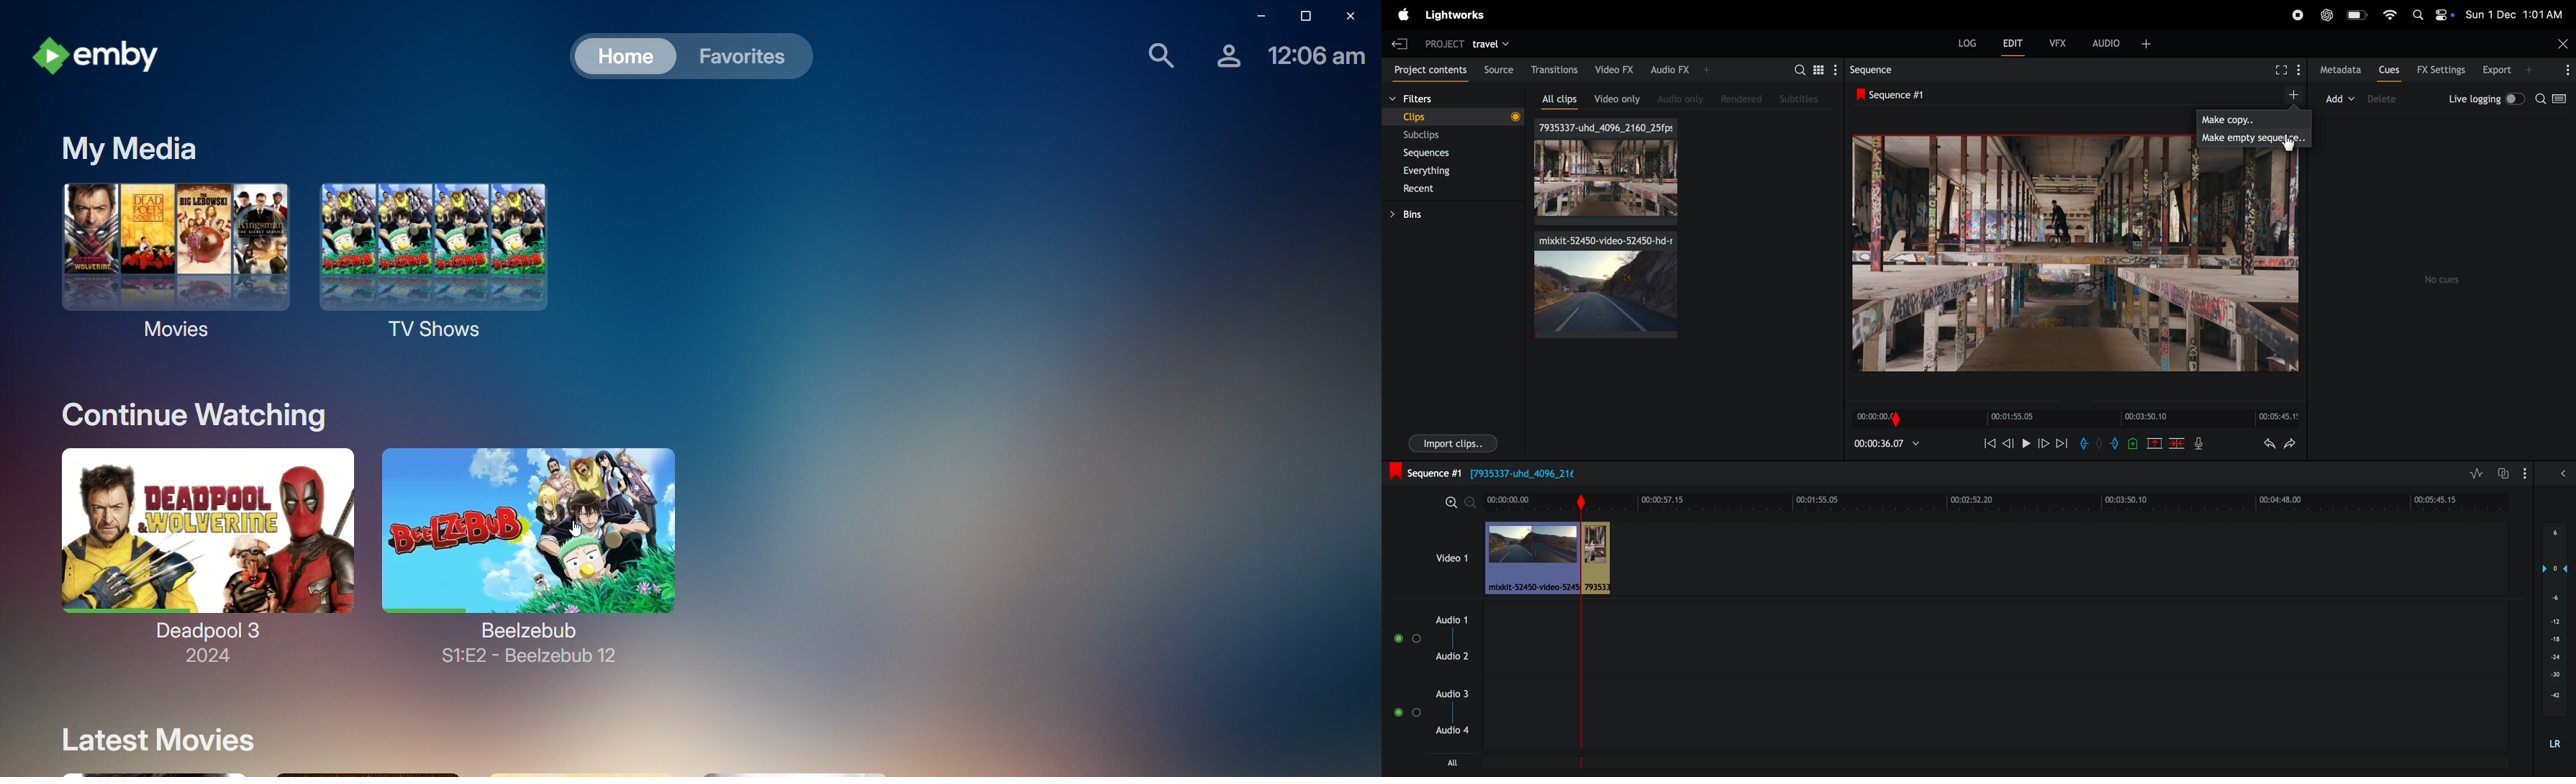  I want to click on options, so click(2566, 70).